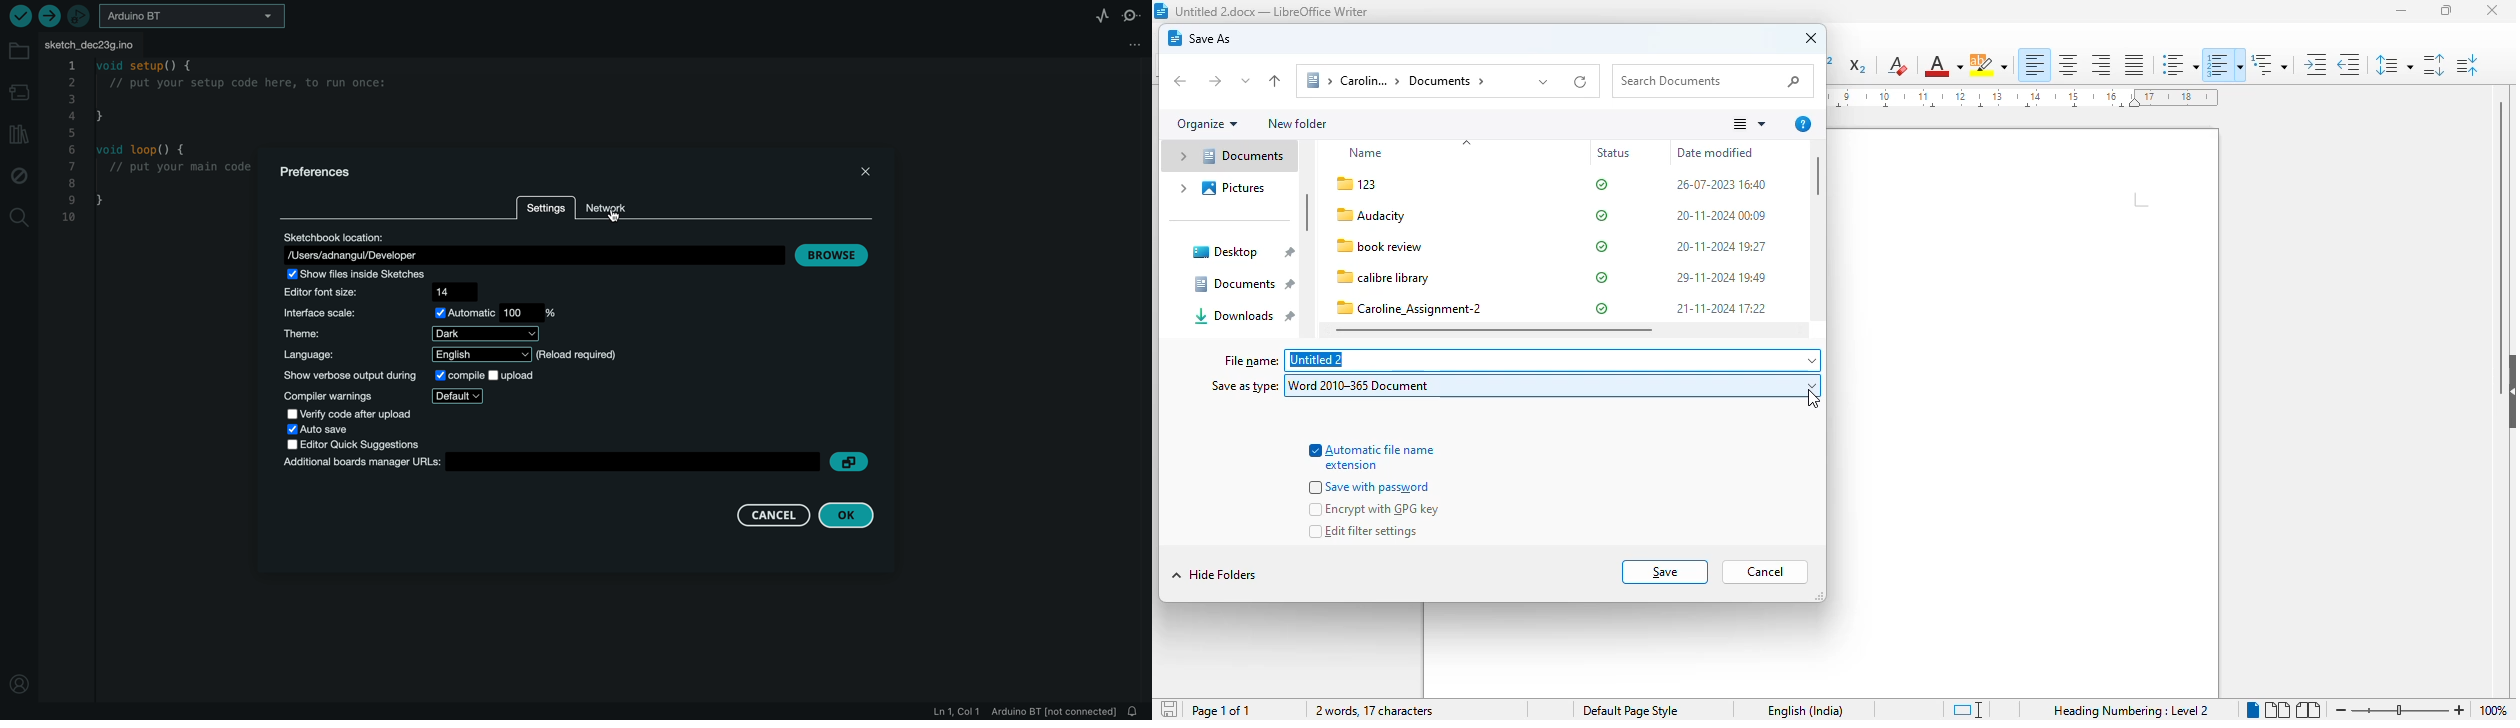 The width and height of the screenshot is (2520, 728). What do you see at coordinates (1803, 124) in the screenshot?
I see `more options` at bounding box center [1803, 124].